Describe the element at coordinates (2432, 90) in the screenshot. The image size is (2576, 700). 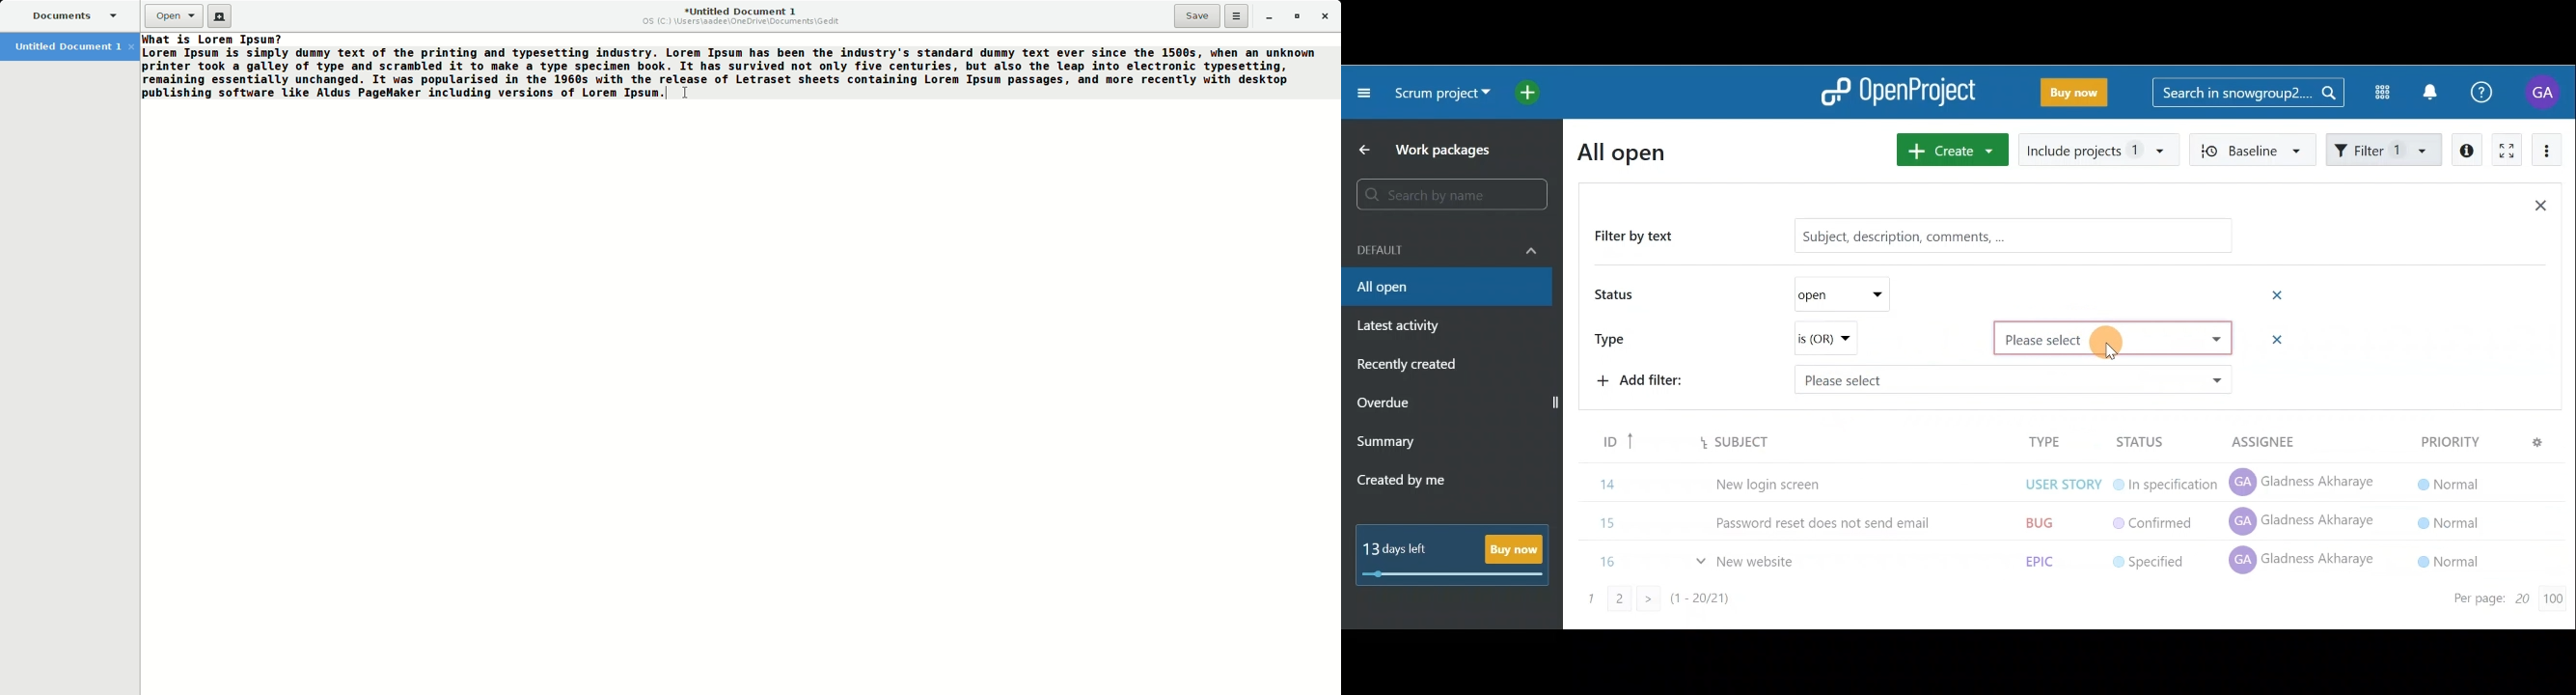
I see `Notification center` at that location.